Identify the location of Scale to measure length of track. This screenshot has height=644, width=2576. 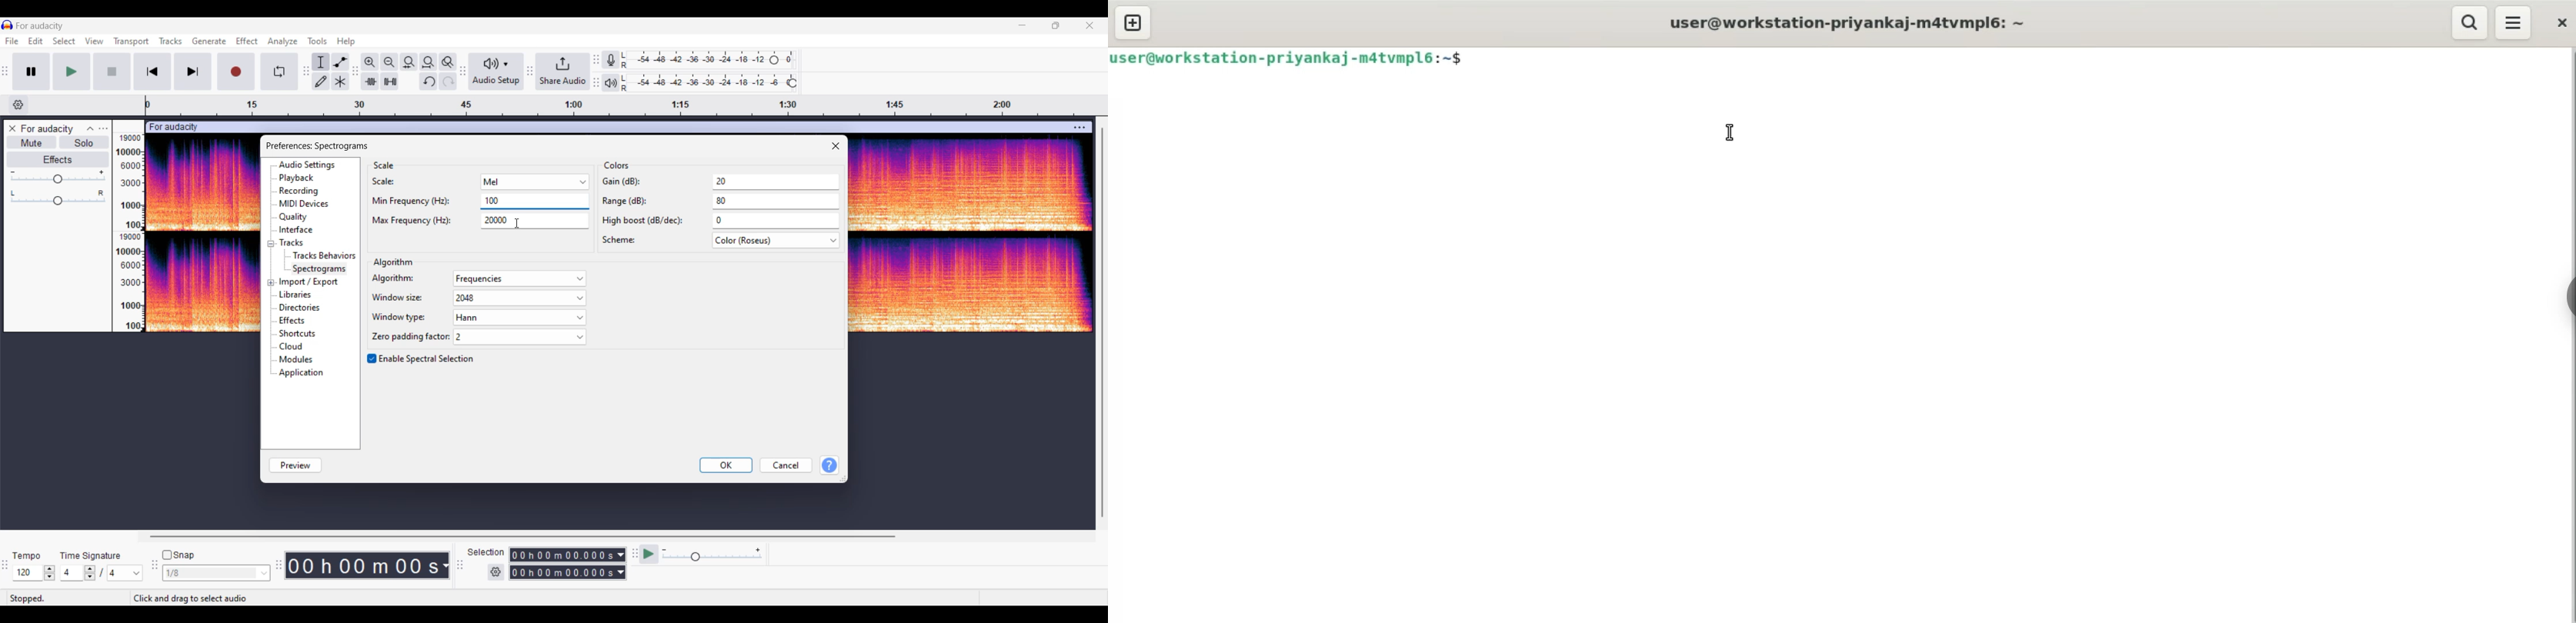
(621, 106).